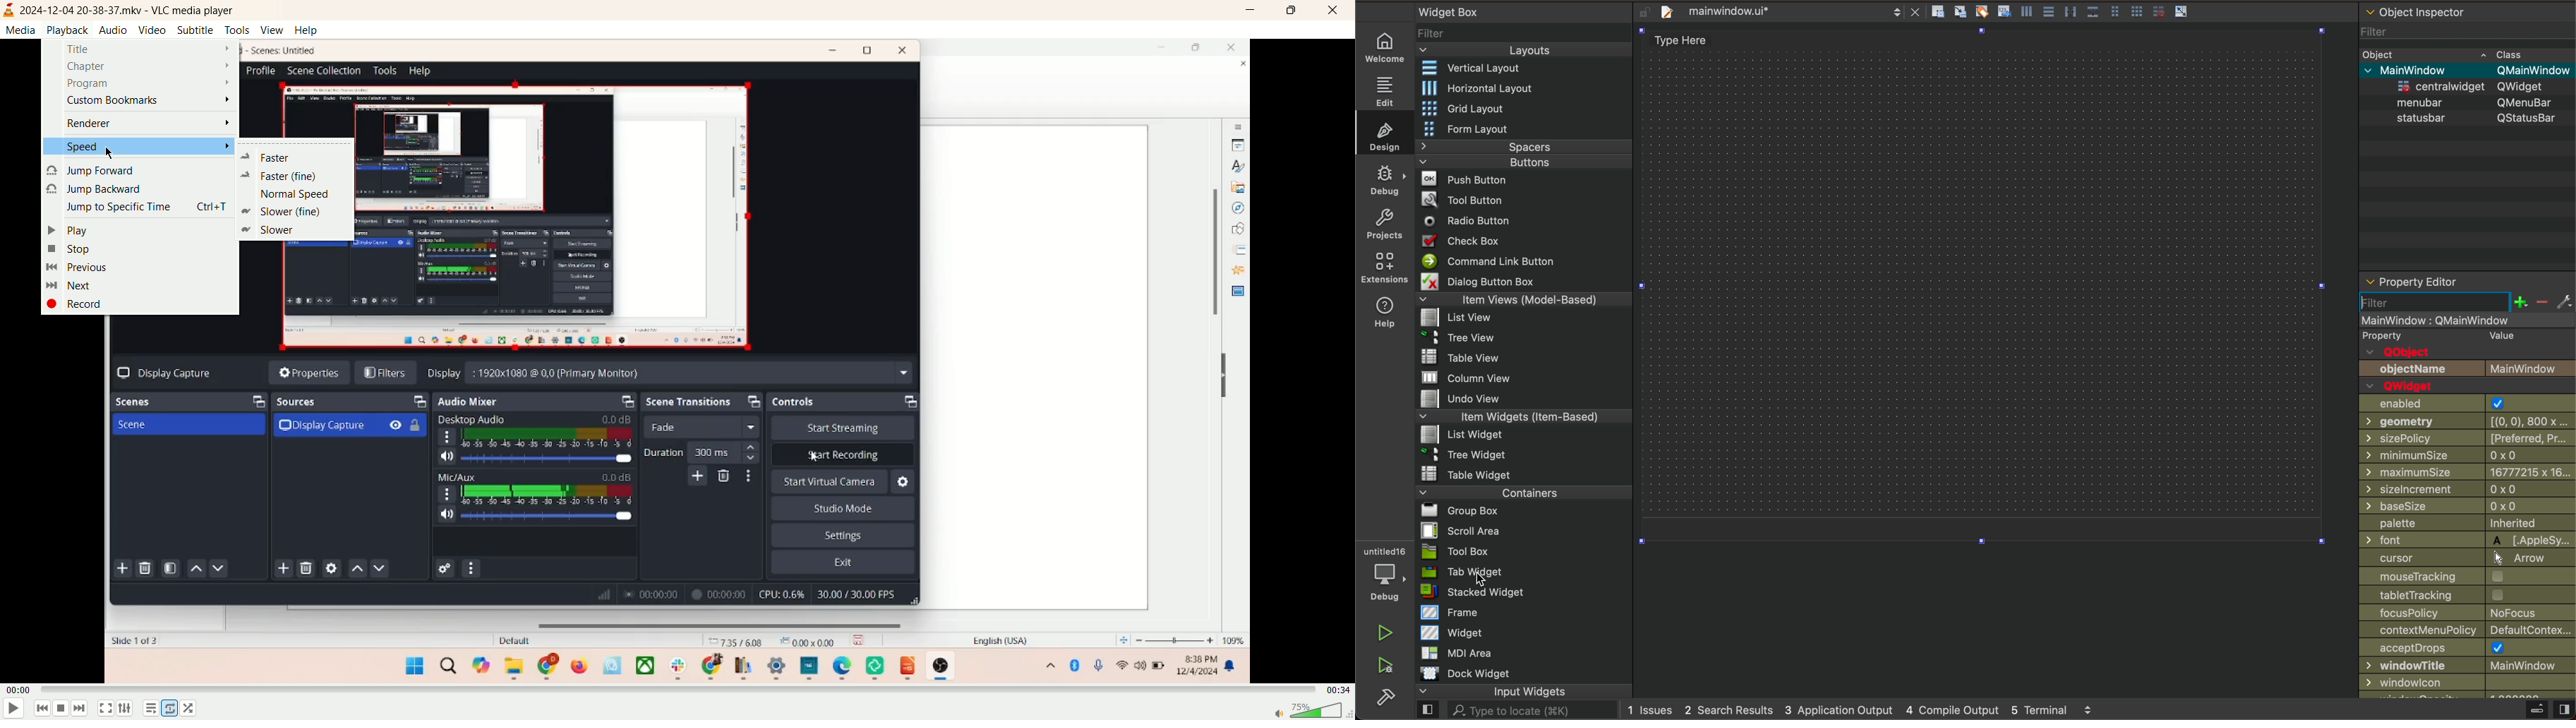  Describe the element at coordinates (2469, 577) in the screenshot. I see `` at that location.